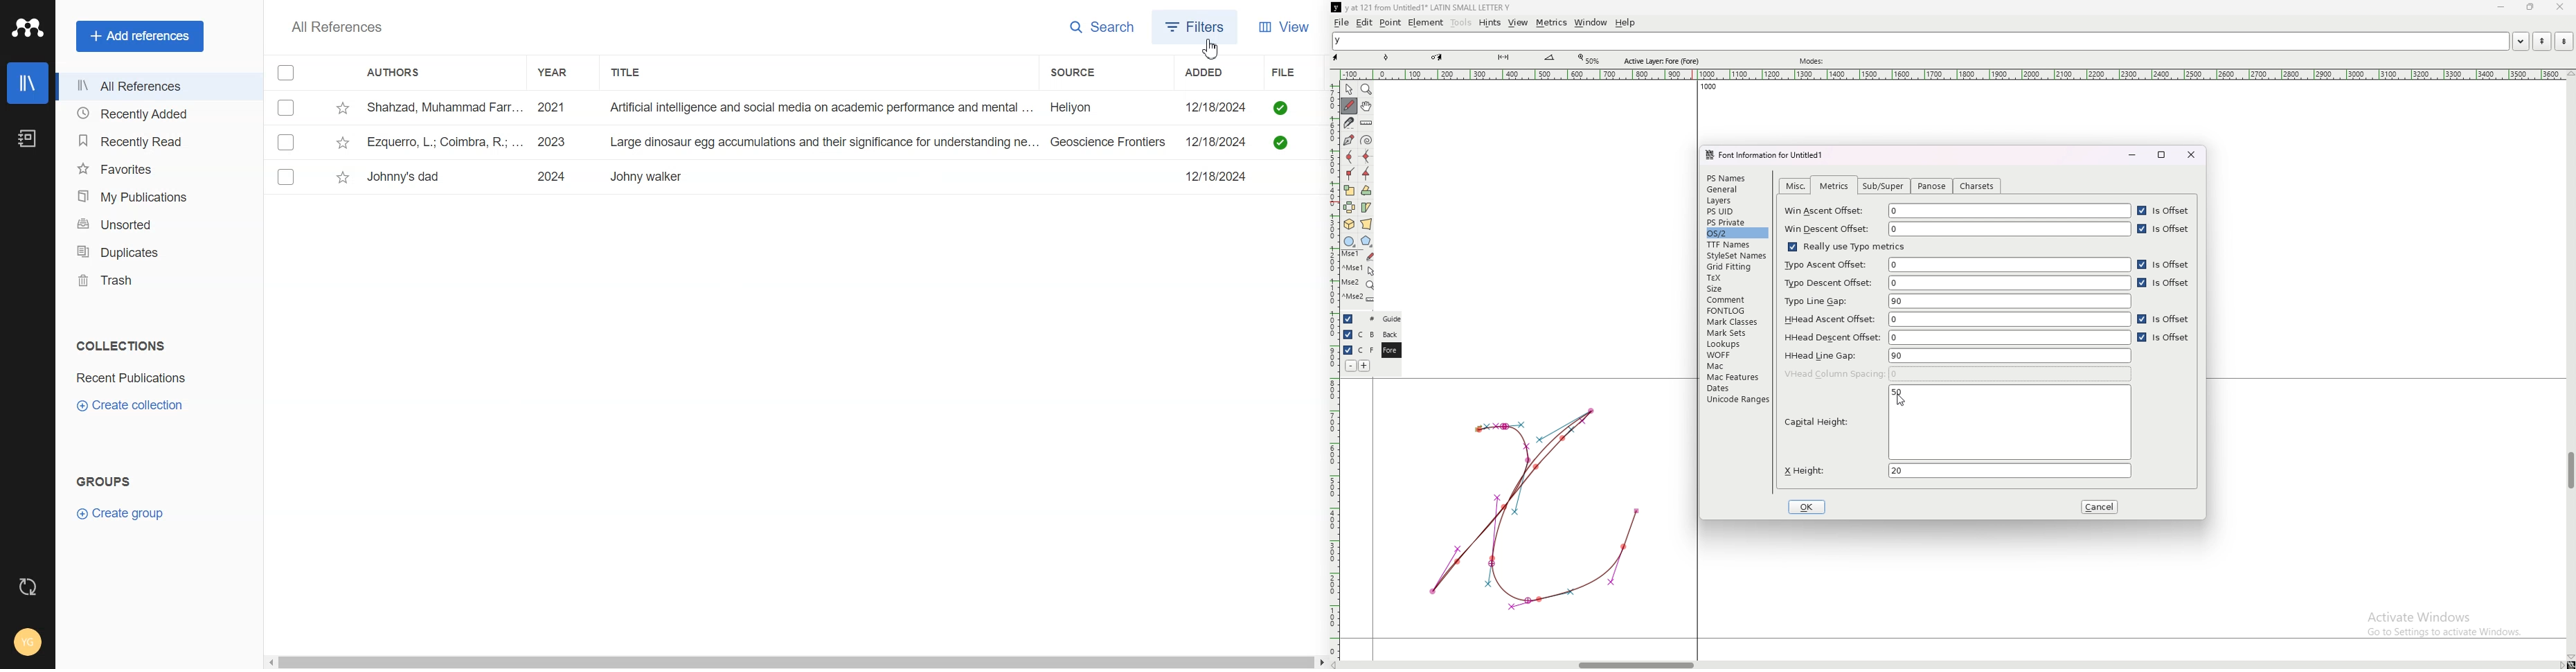  Describe the element at coordinates (343, 143) in the screenshot. I see `star` at that location.